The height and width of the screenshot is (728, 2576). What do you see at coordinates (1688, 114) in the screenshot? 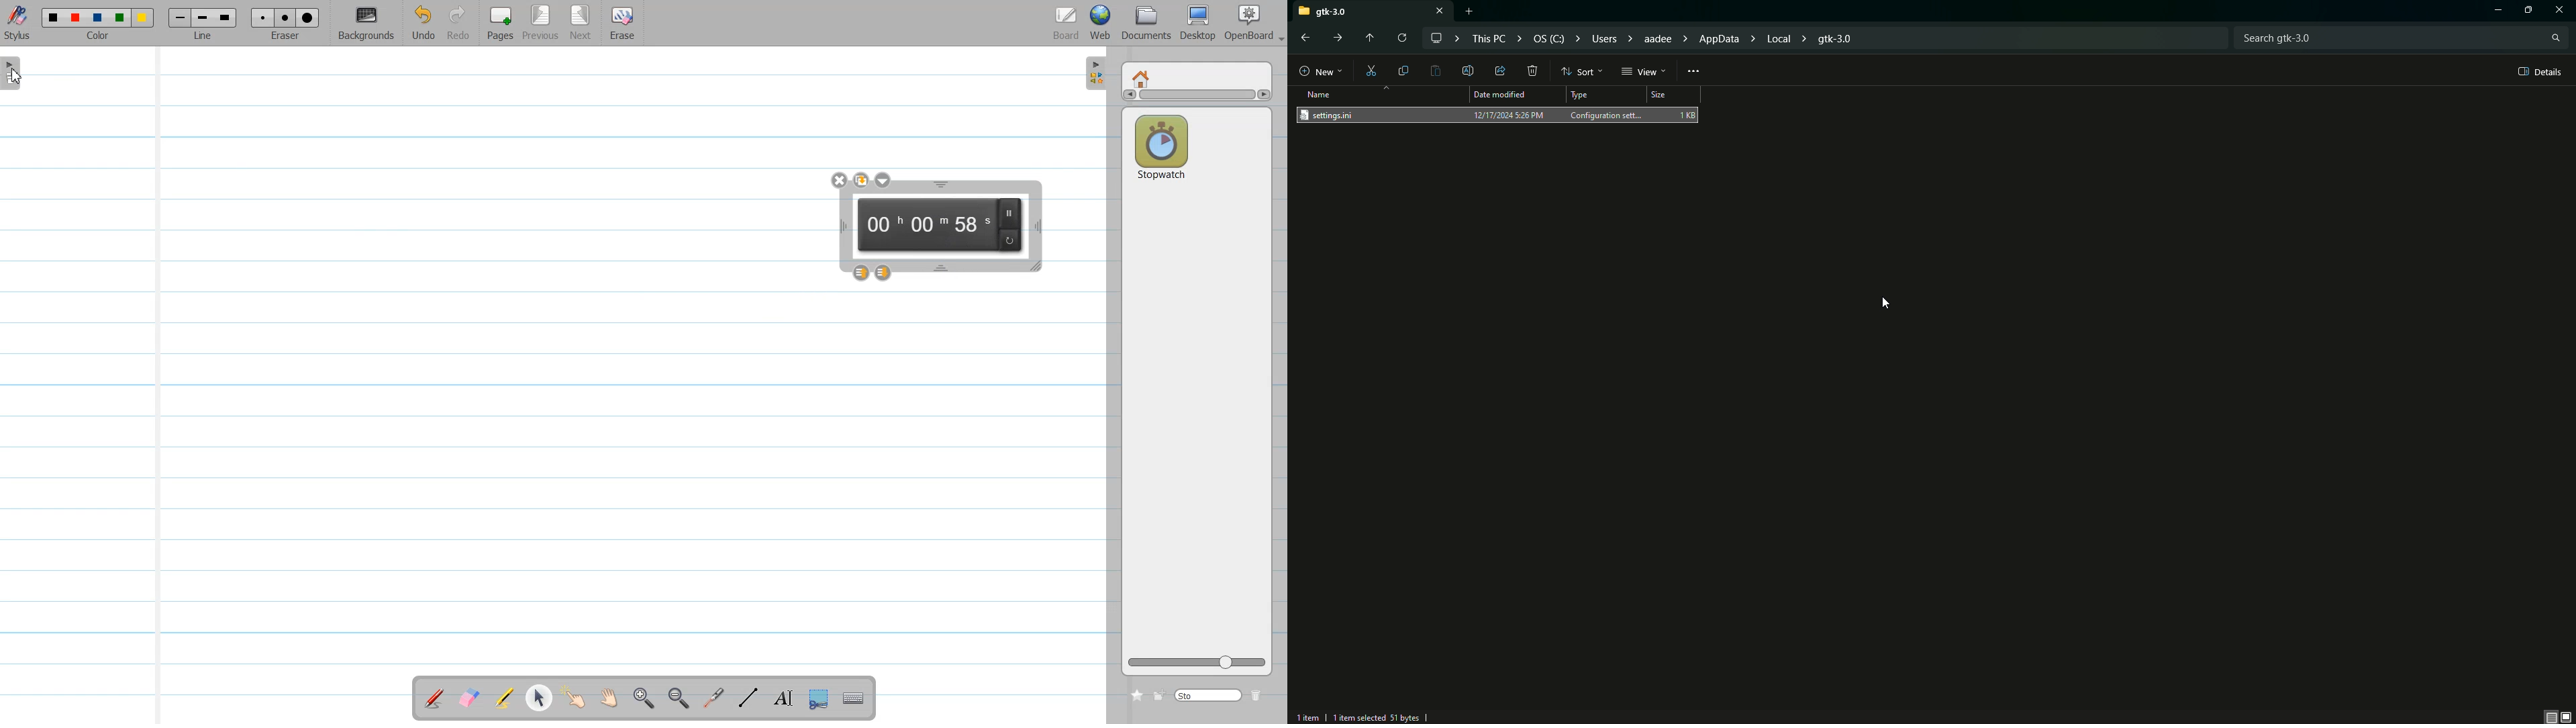
I see `1 KB` at bounding box center [1688, 114].